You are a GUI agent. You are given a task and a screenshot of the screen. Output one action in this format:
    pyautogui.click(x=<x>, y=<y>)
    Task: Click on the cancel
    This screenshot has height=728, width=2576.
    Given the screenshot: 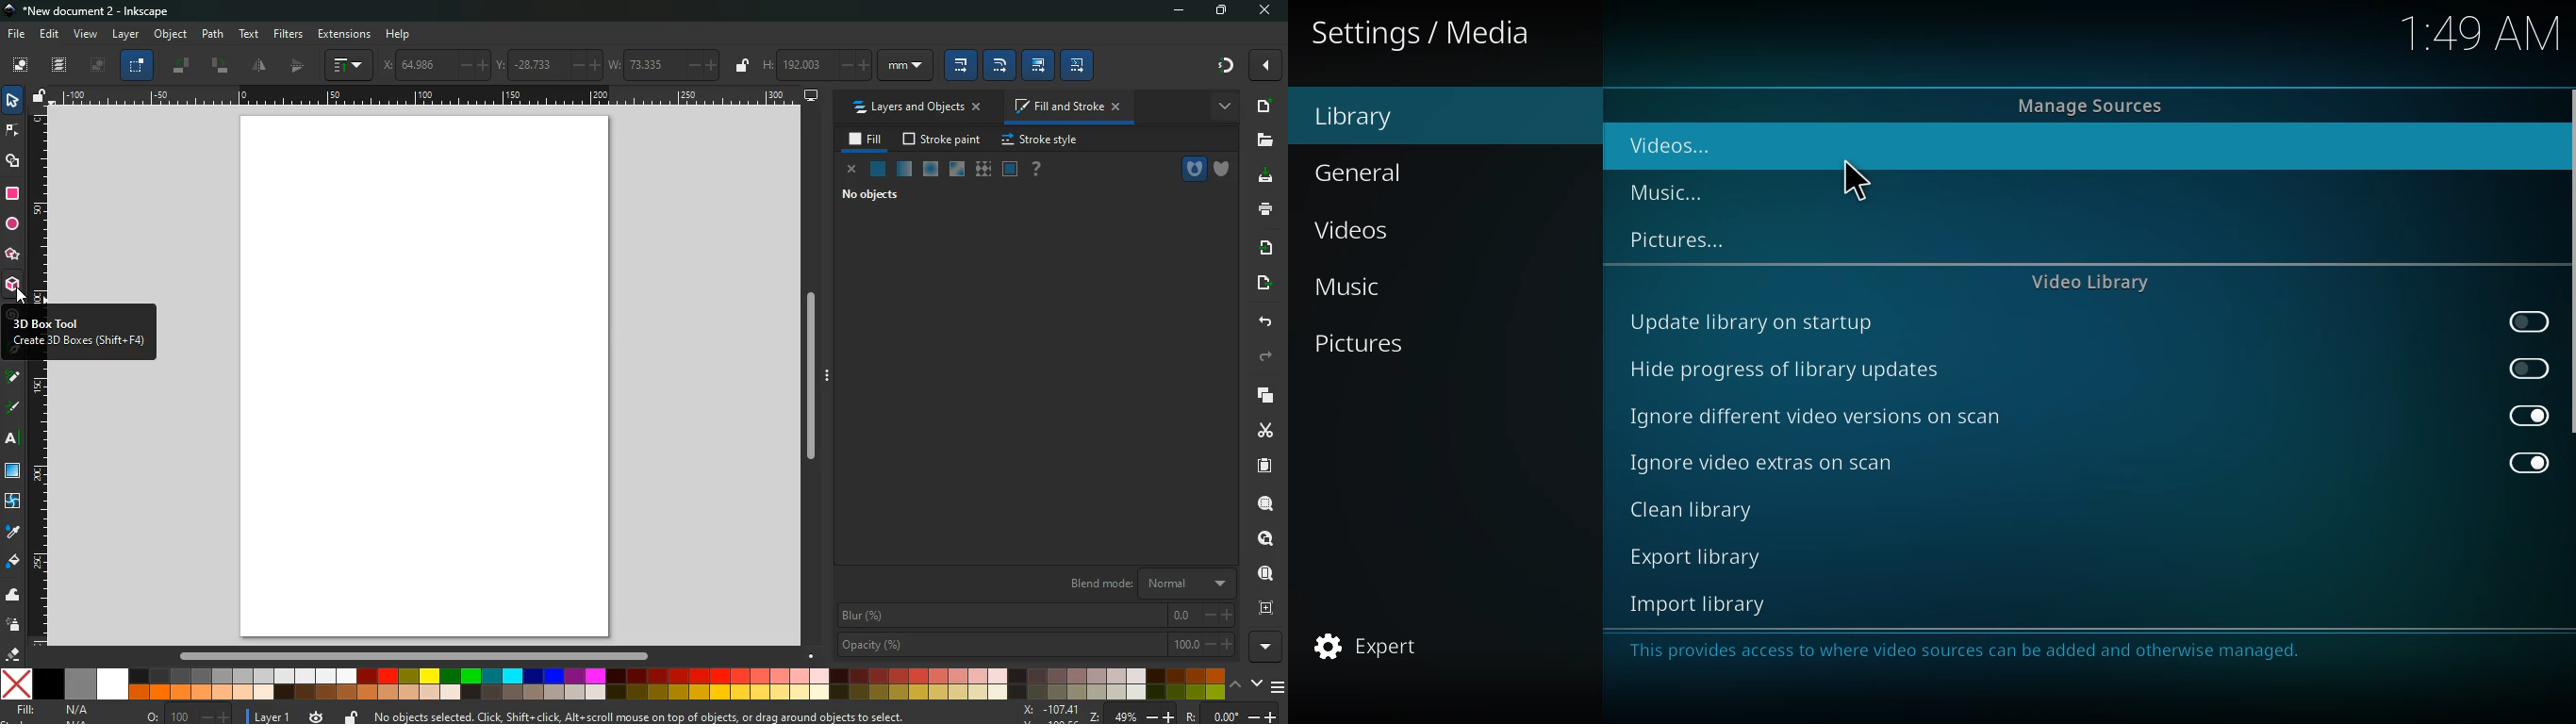 What is the action you would take?
    pyautogui.click(x=849, y=170)
    